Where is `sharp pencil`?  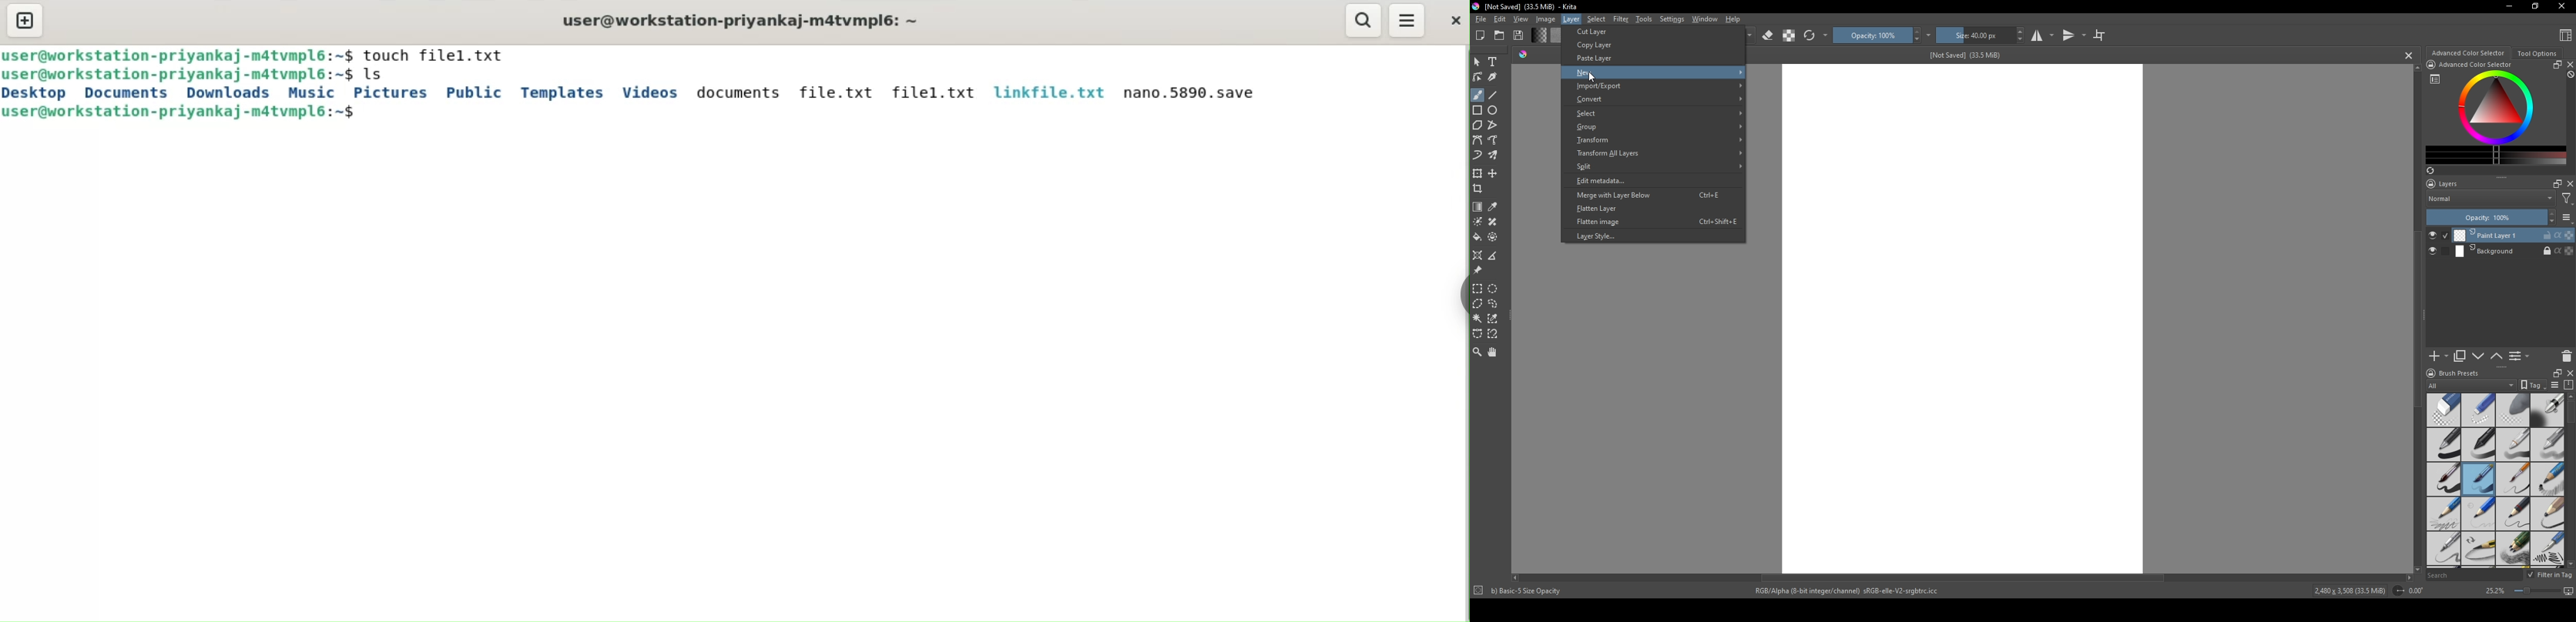
sharp pencil is located at coordinates (2443, 549).